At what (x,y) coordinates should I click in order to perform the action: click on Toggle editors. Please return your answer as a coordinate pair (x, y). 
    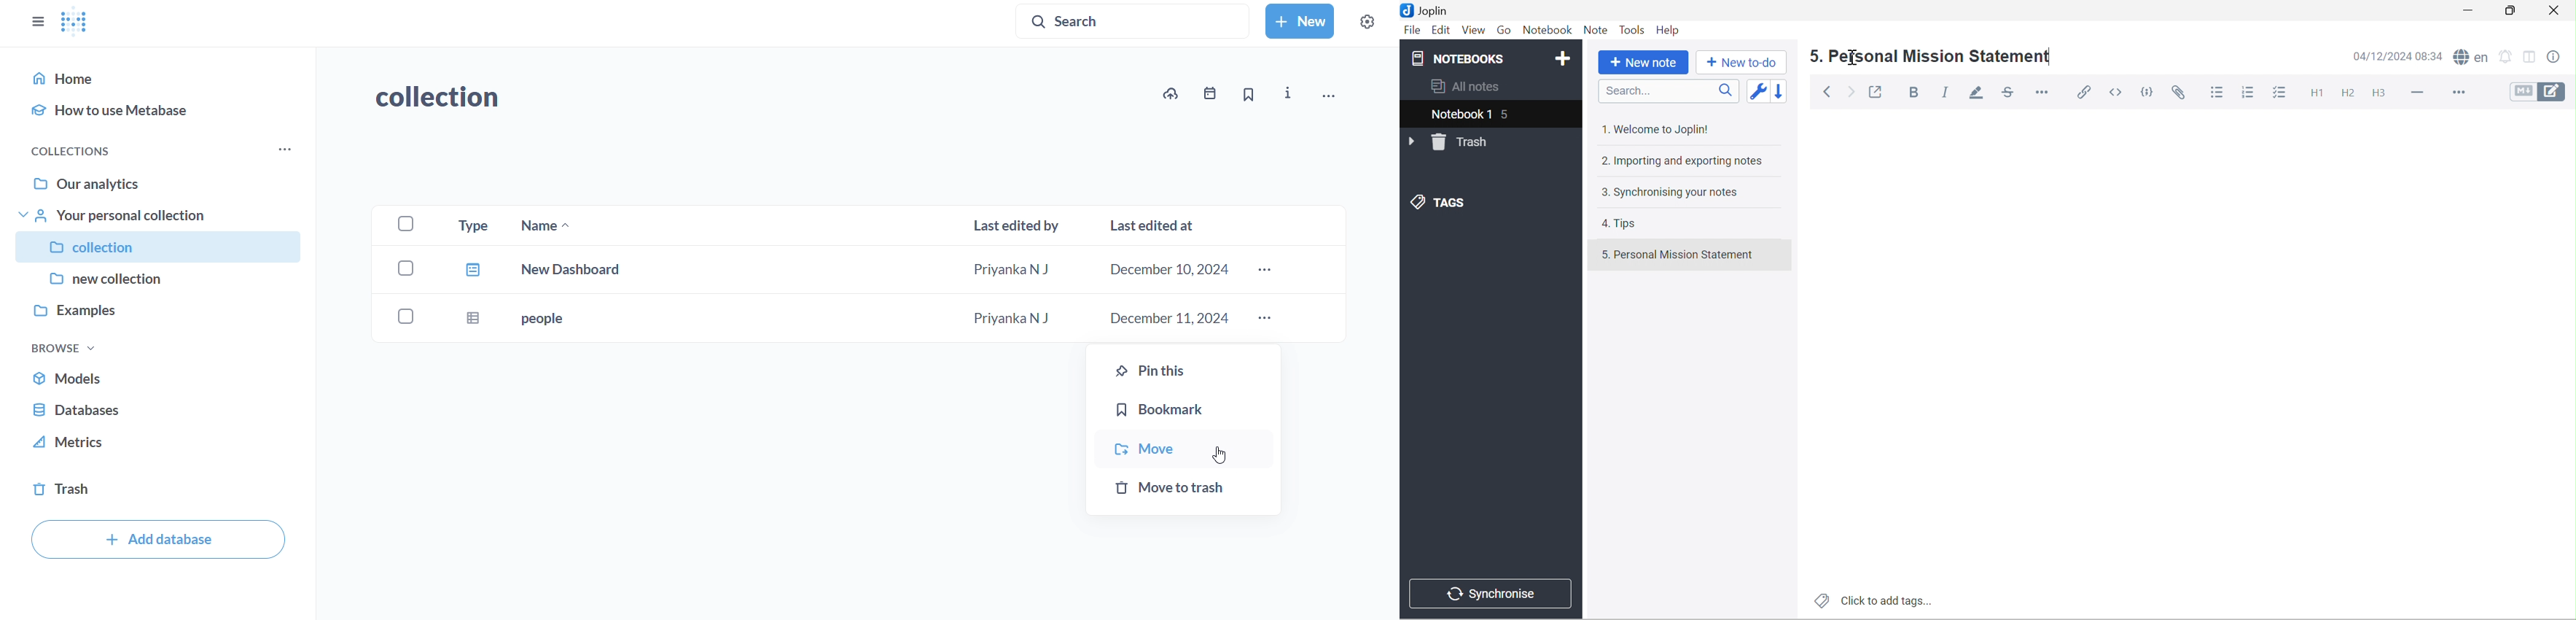
    Looking at the image, I should click on (2537, 91).